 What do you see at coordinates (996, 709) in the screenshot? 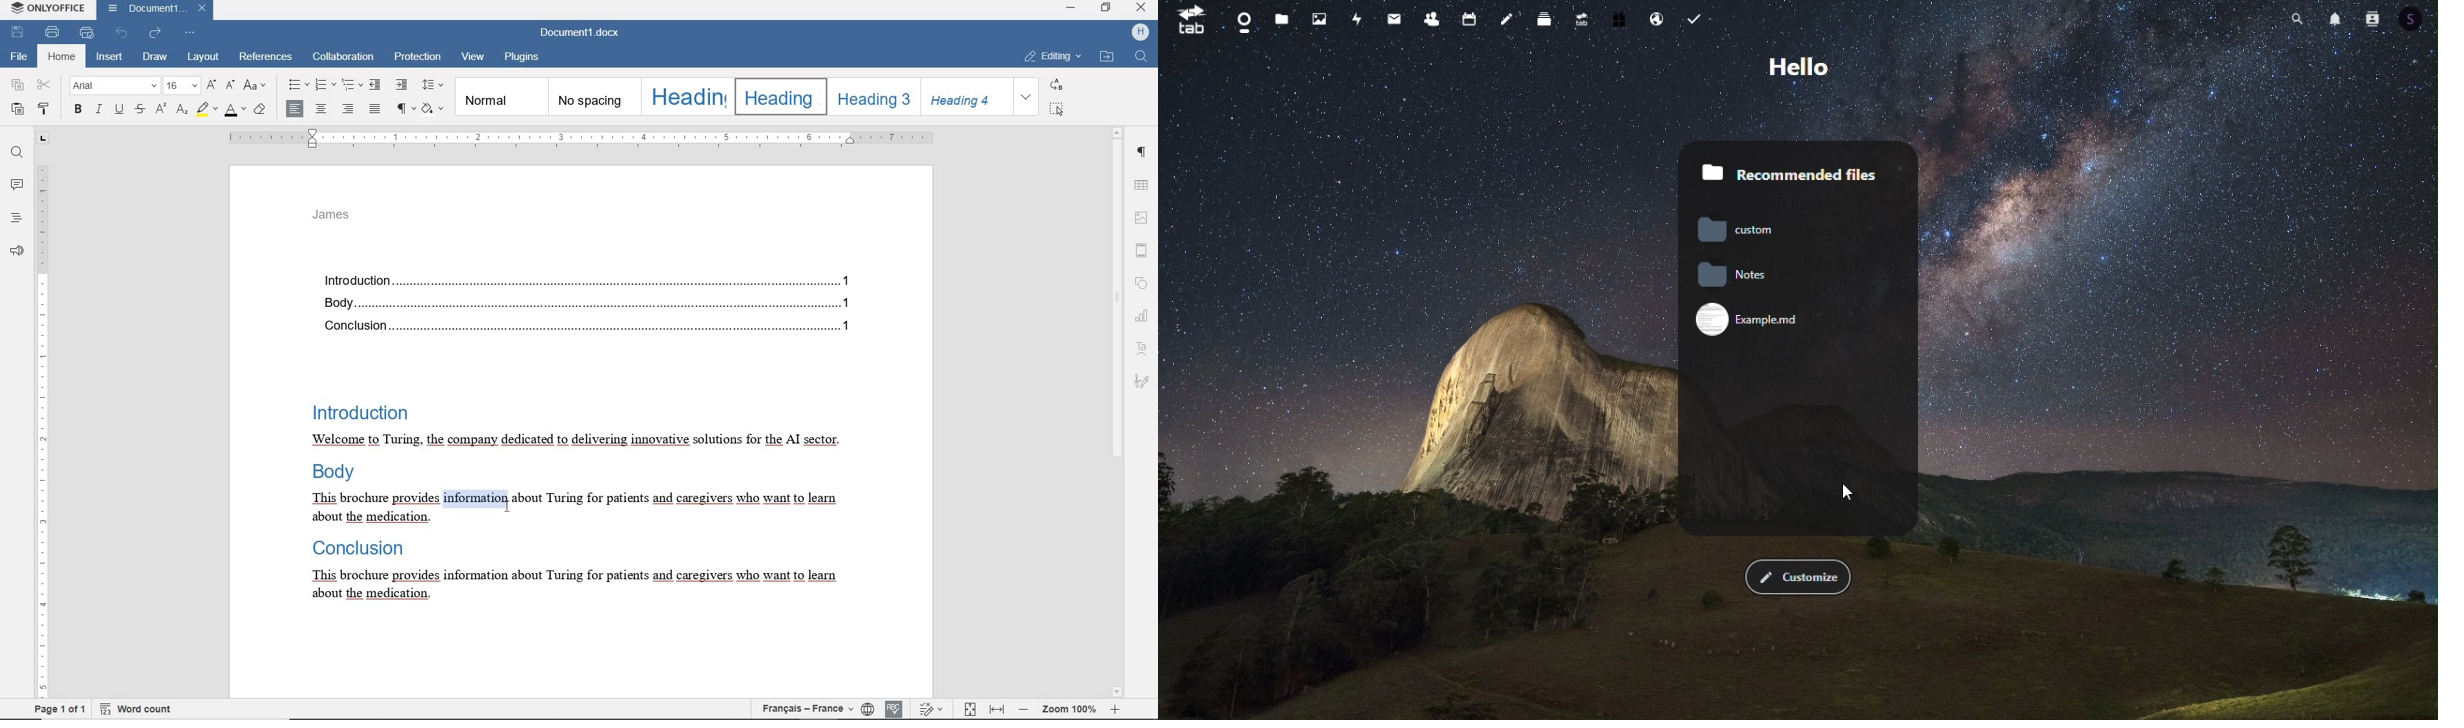
I see `FIT TO WIDTH` at bounding box center [996, 709].